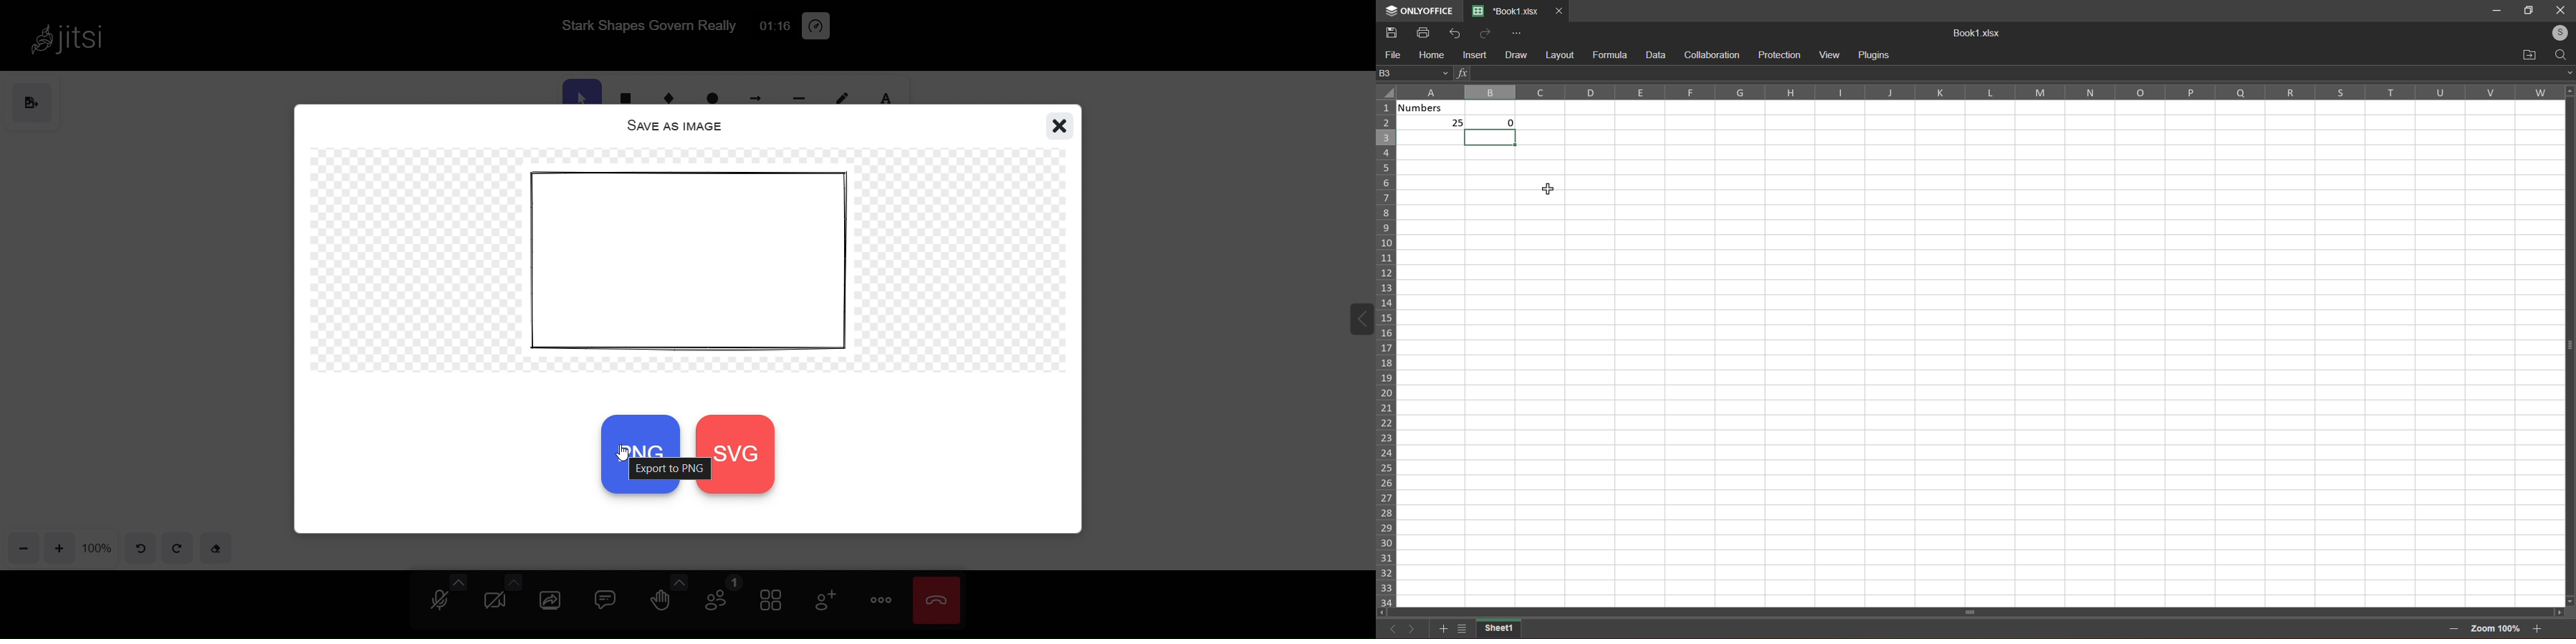  I want to click on search, so click(2562, 53).